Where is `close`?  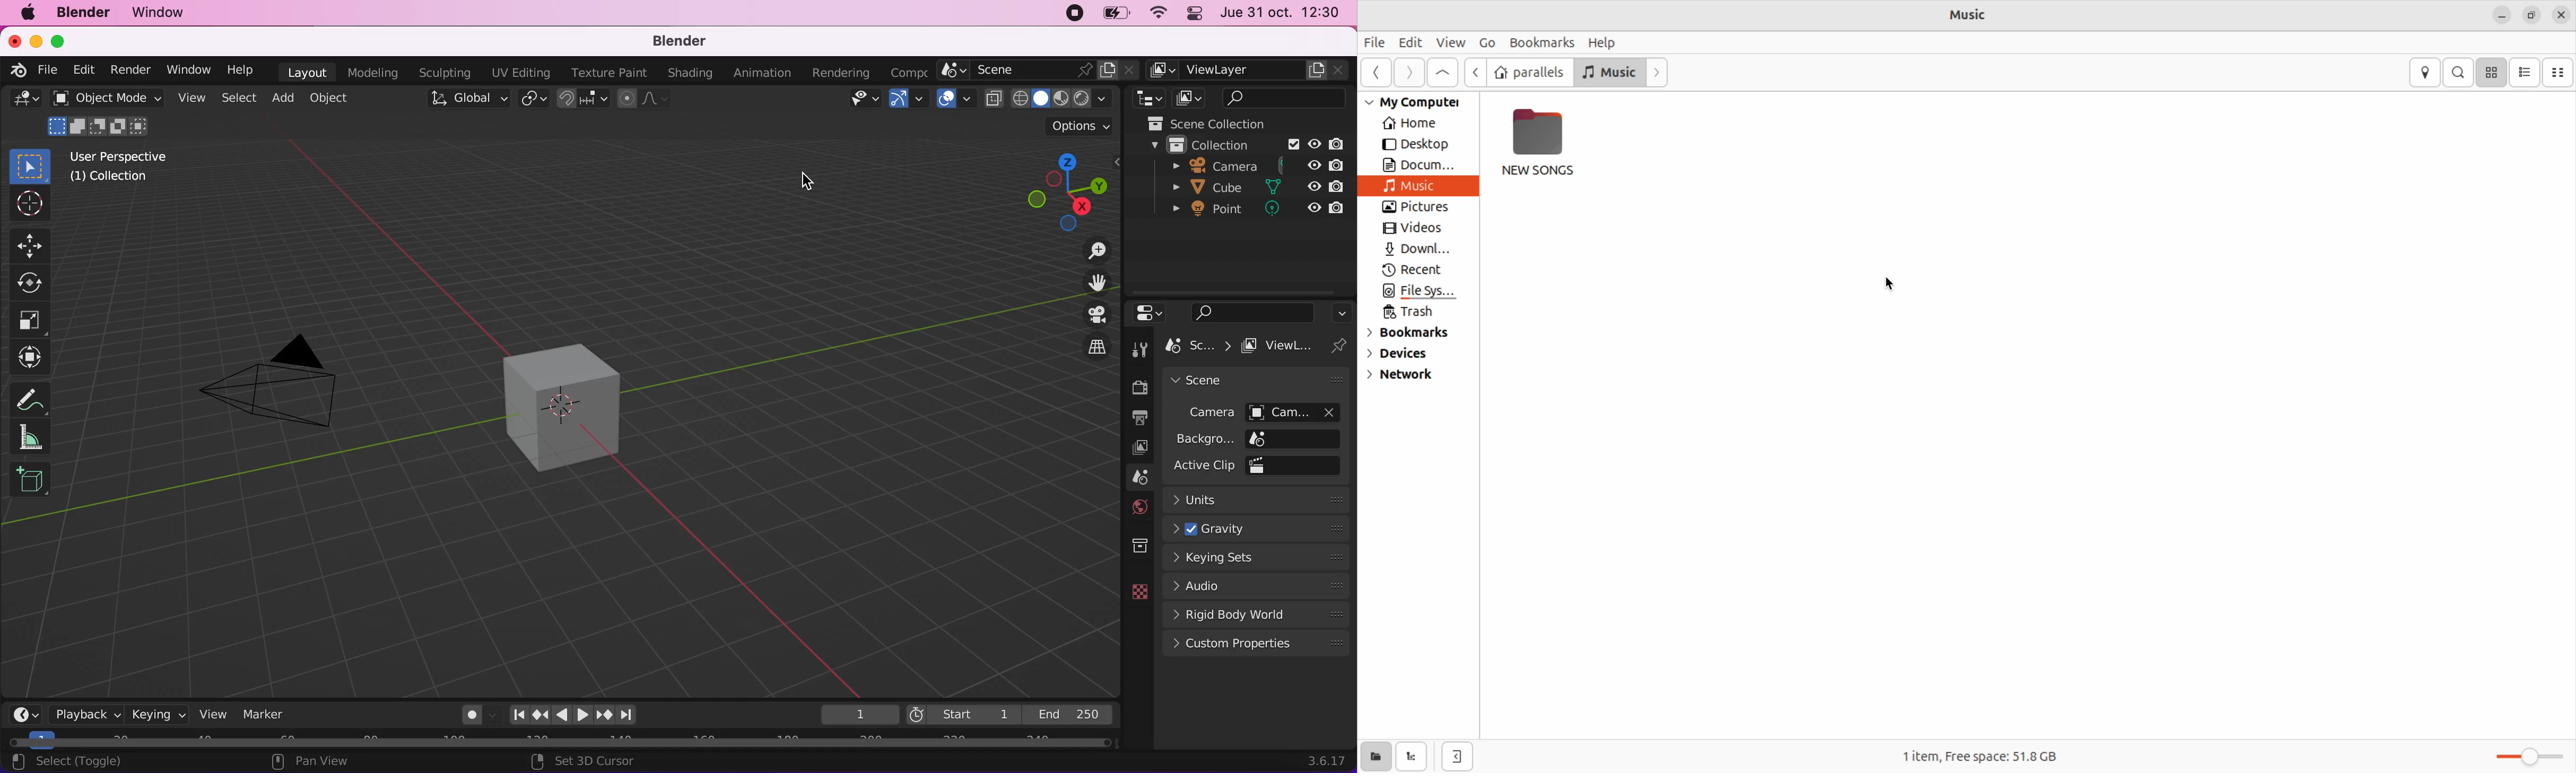 close is located at coordinates (13, 40).